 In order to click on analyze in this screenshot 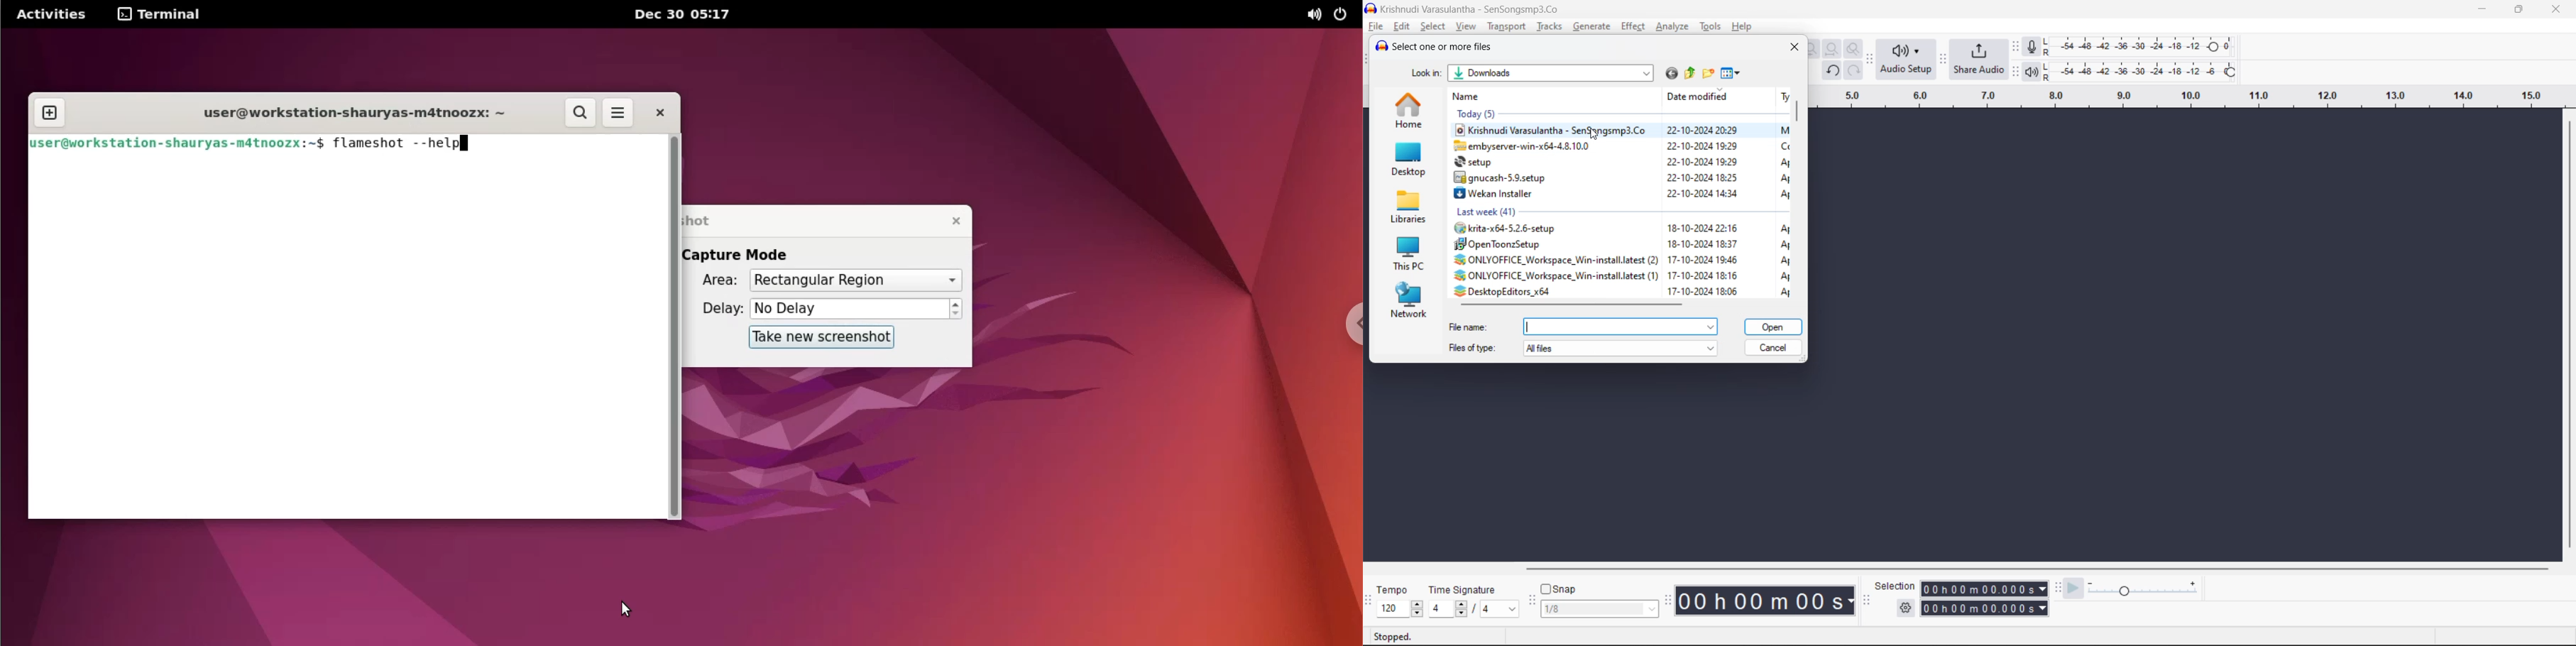, I will do `click(1674, 27)`.